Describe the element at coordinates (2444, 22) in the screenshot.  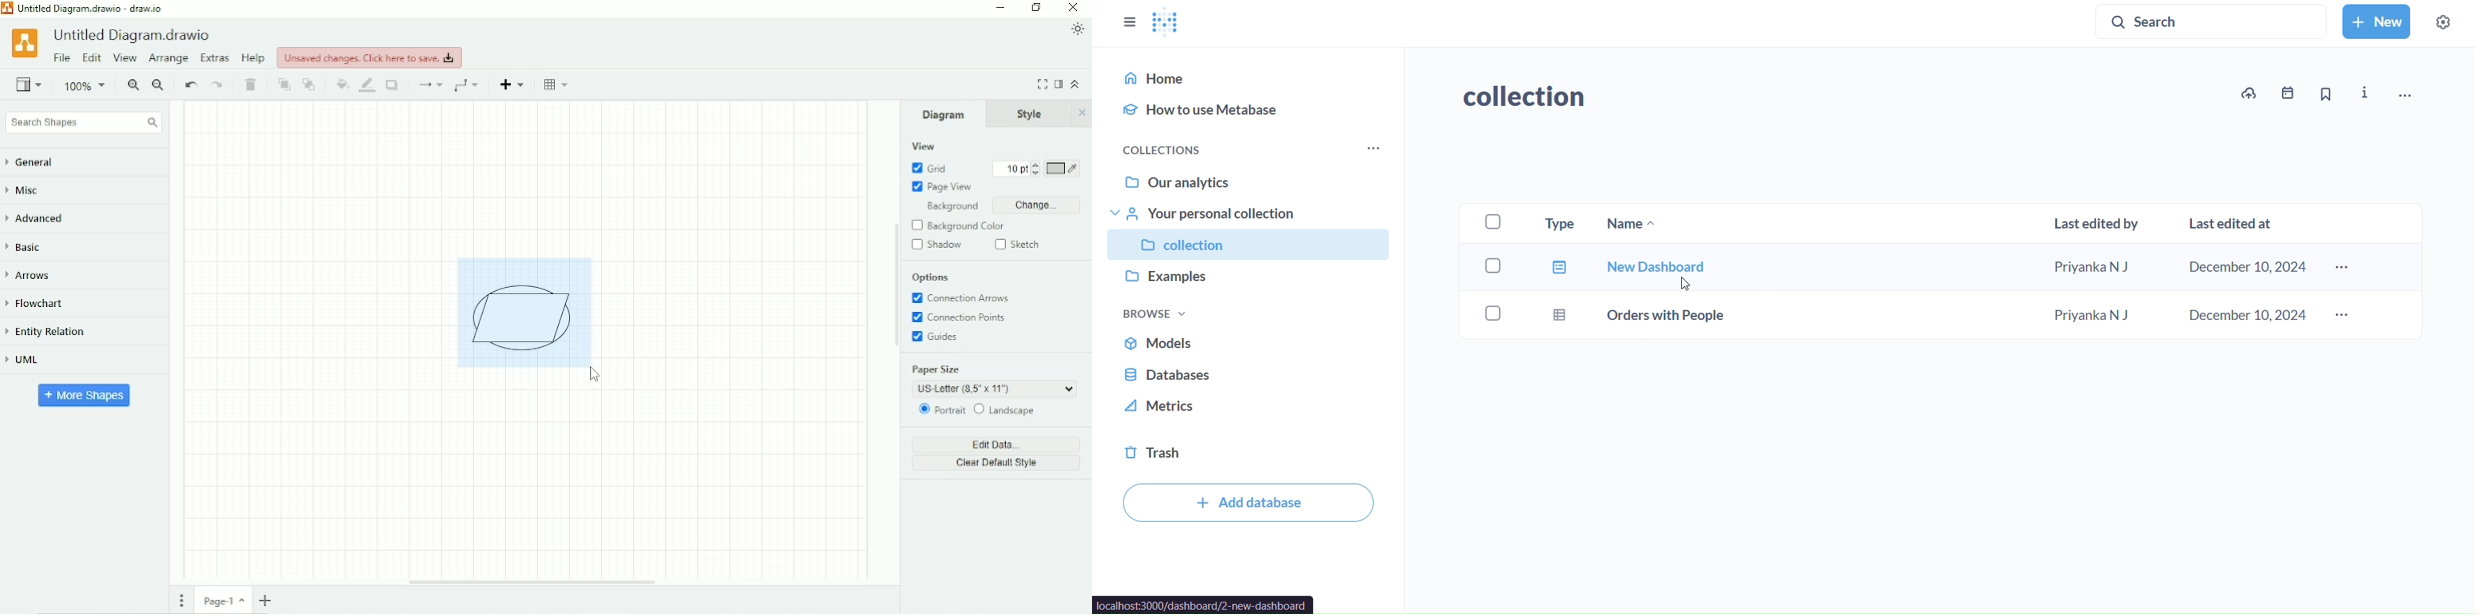
I see `settings` at that location.